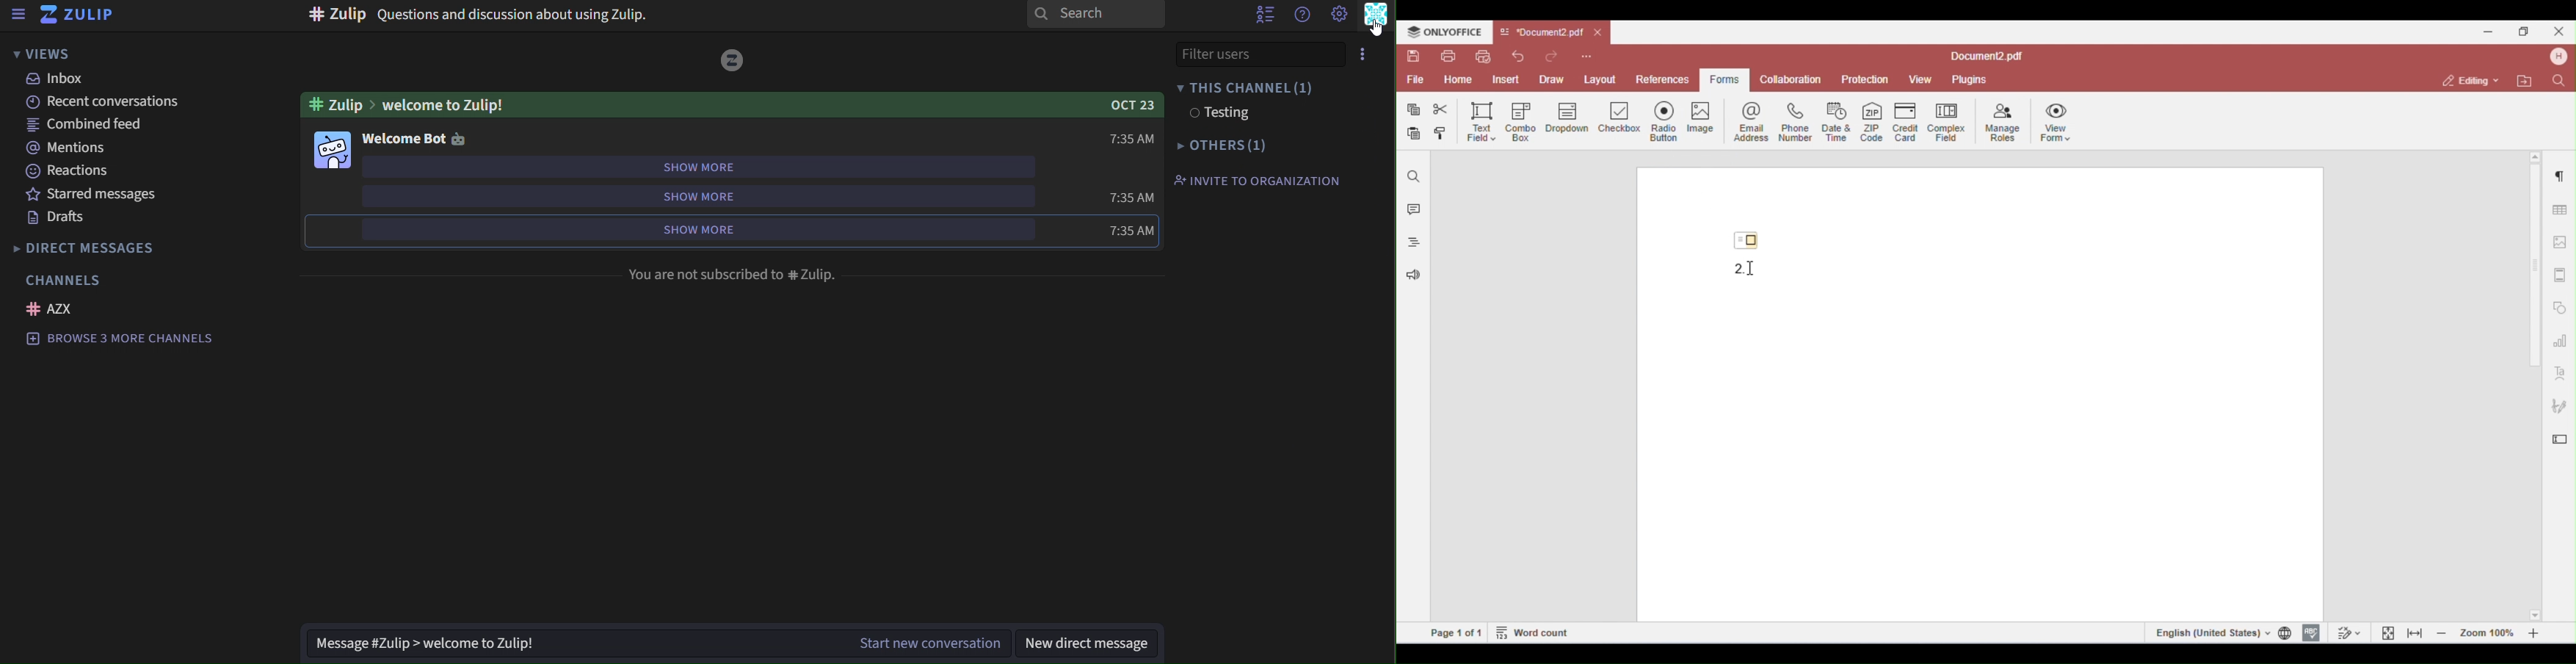 The height and width of the screenshot is (672, 2576). Describe the element at coordinates (79, 171) in the screenshot. I see `reactions` at that location.